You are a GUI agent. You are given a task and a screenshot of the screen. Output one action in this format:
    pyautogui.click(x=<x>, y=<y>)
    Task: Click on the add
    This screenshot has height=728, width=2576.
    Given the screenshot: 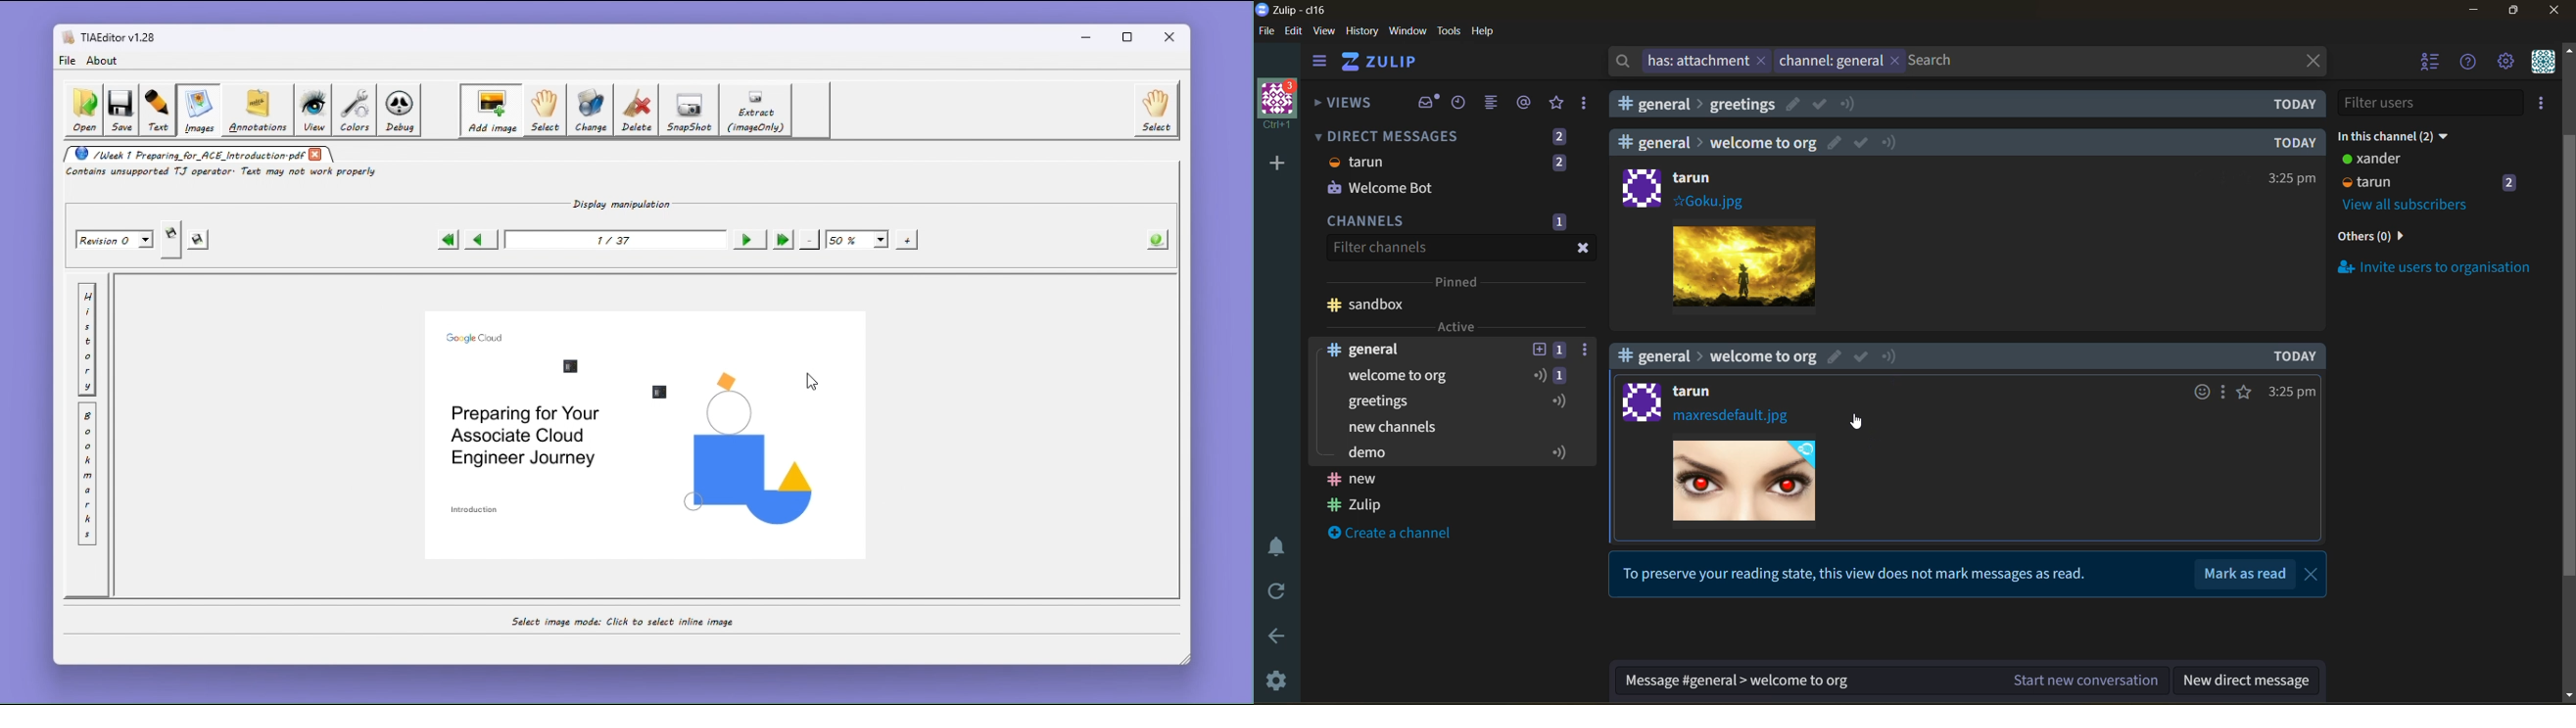 What is the action you would take?
    pyautogui.click(x=1537, y=349)
    